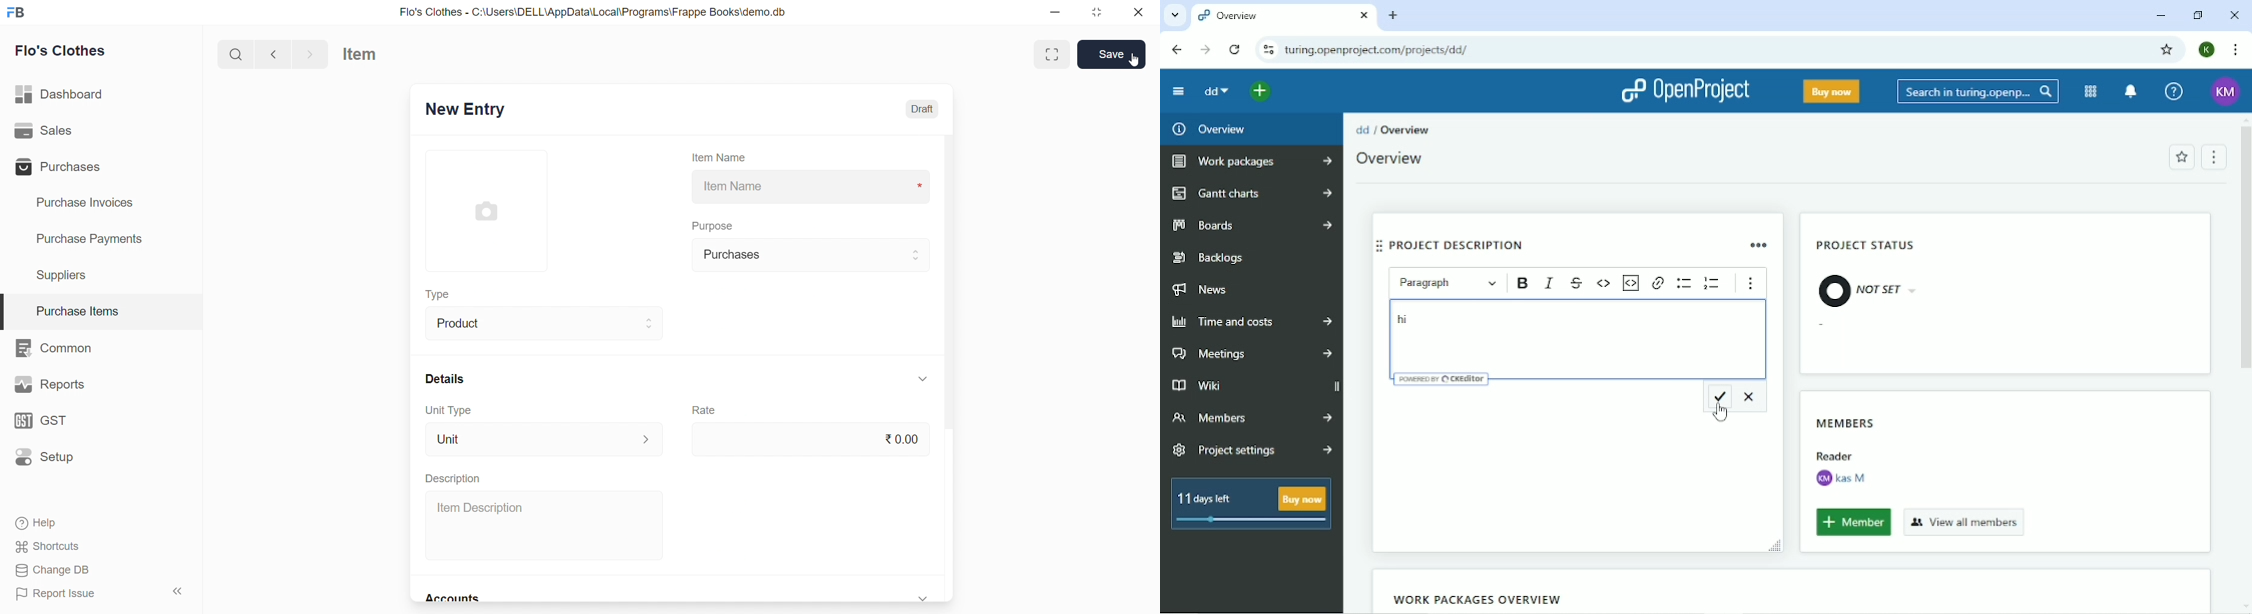 The height and width of the screenshot is (616, 2268). I want to click on Flo's Clothes, so click(68, 51).